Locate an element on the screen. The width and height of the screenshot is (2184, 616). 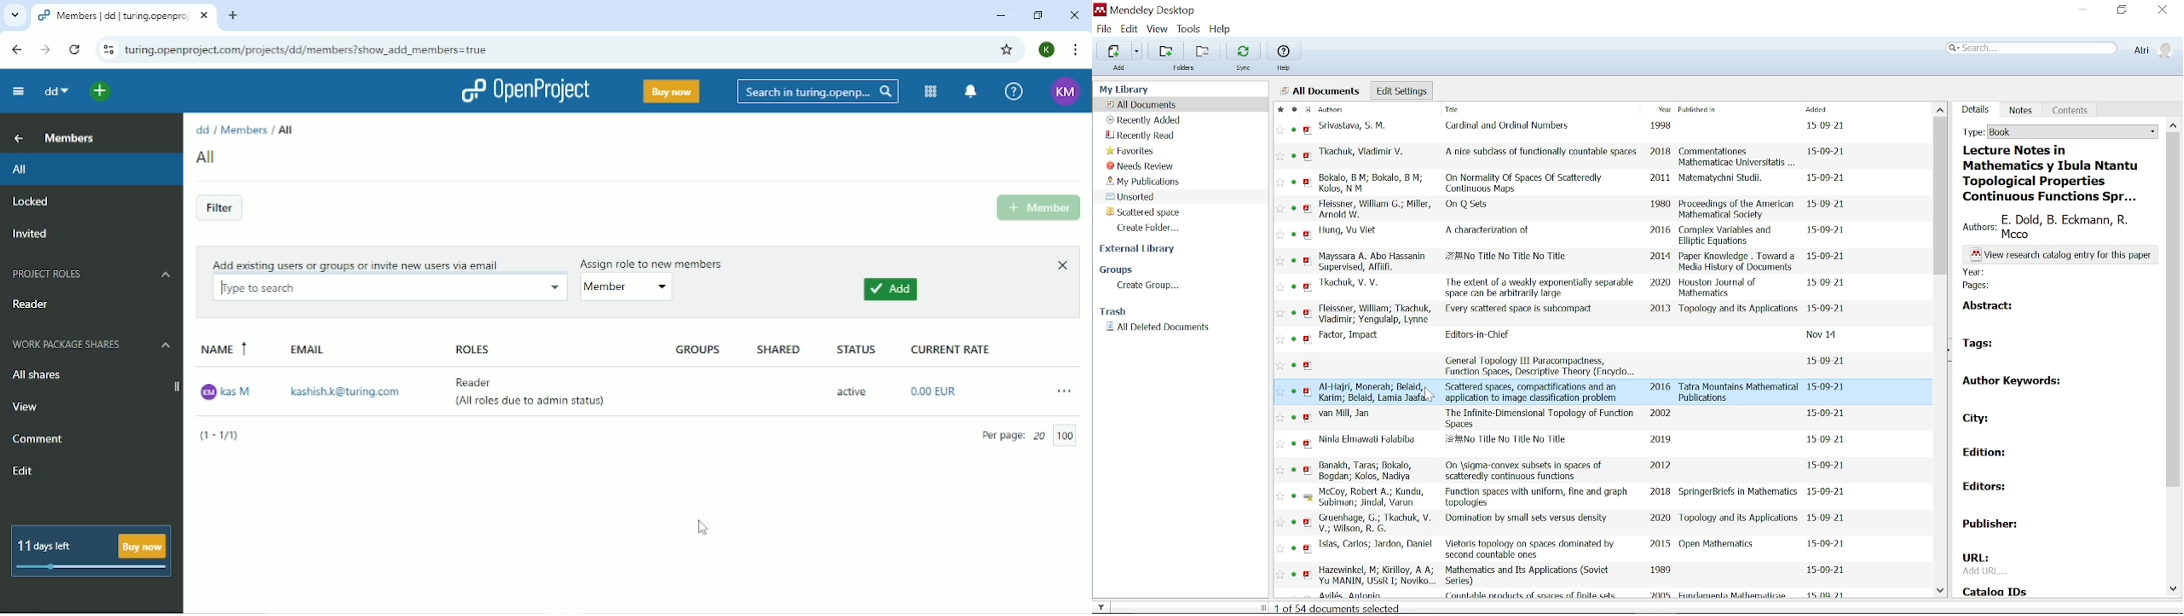
date is located at coordinates (1827, 154).